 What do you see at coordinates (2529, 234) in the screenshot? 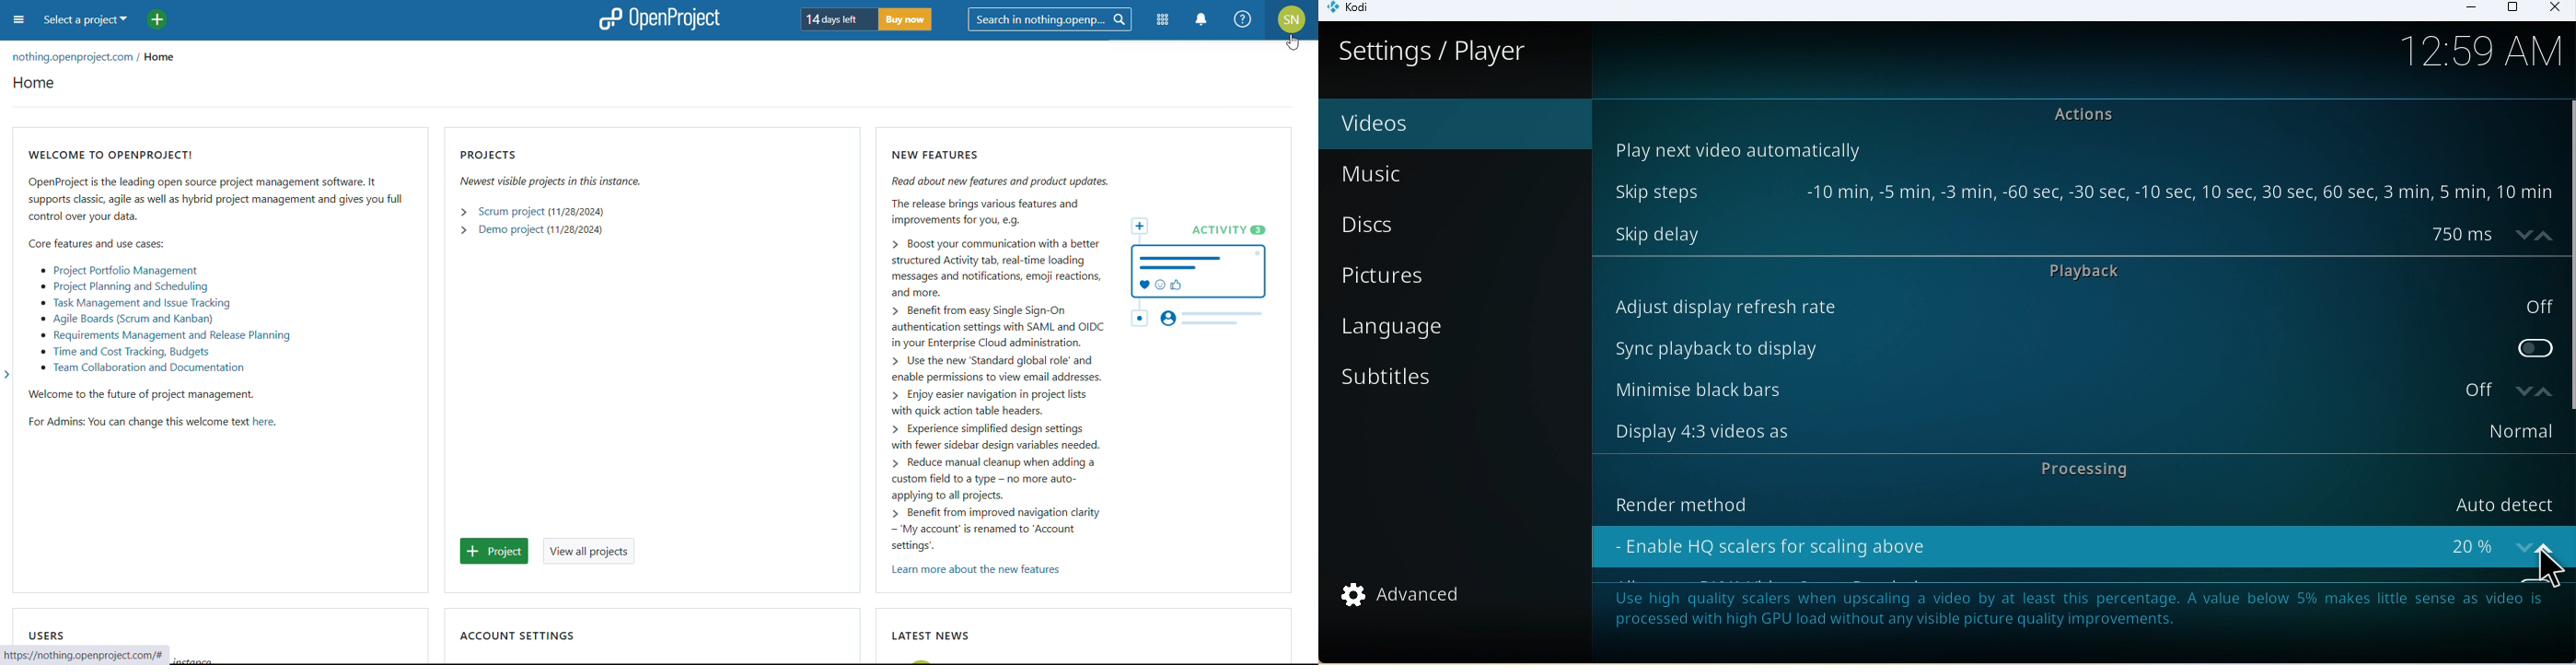
I see `increase/decrease` at bounding box center [2529, 234].